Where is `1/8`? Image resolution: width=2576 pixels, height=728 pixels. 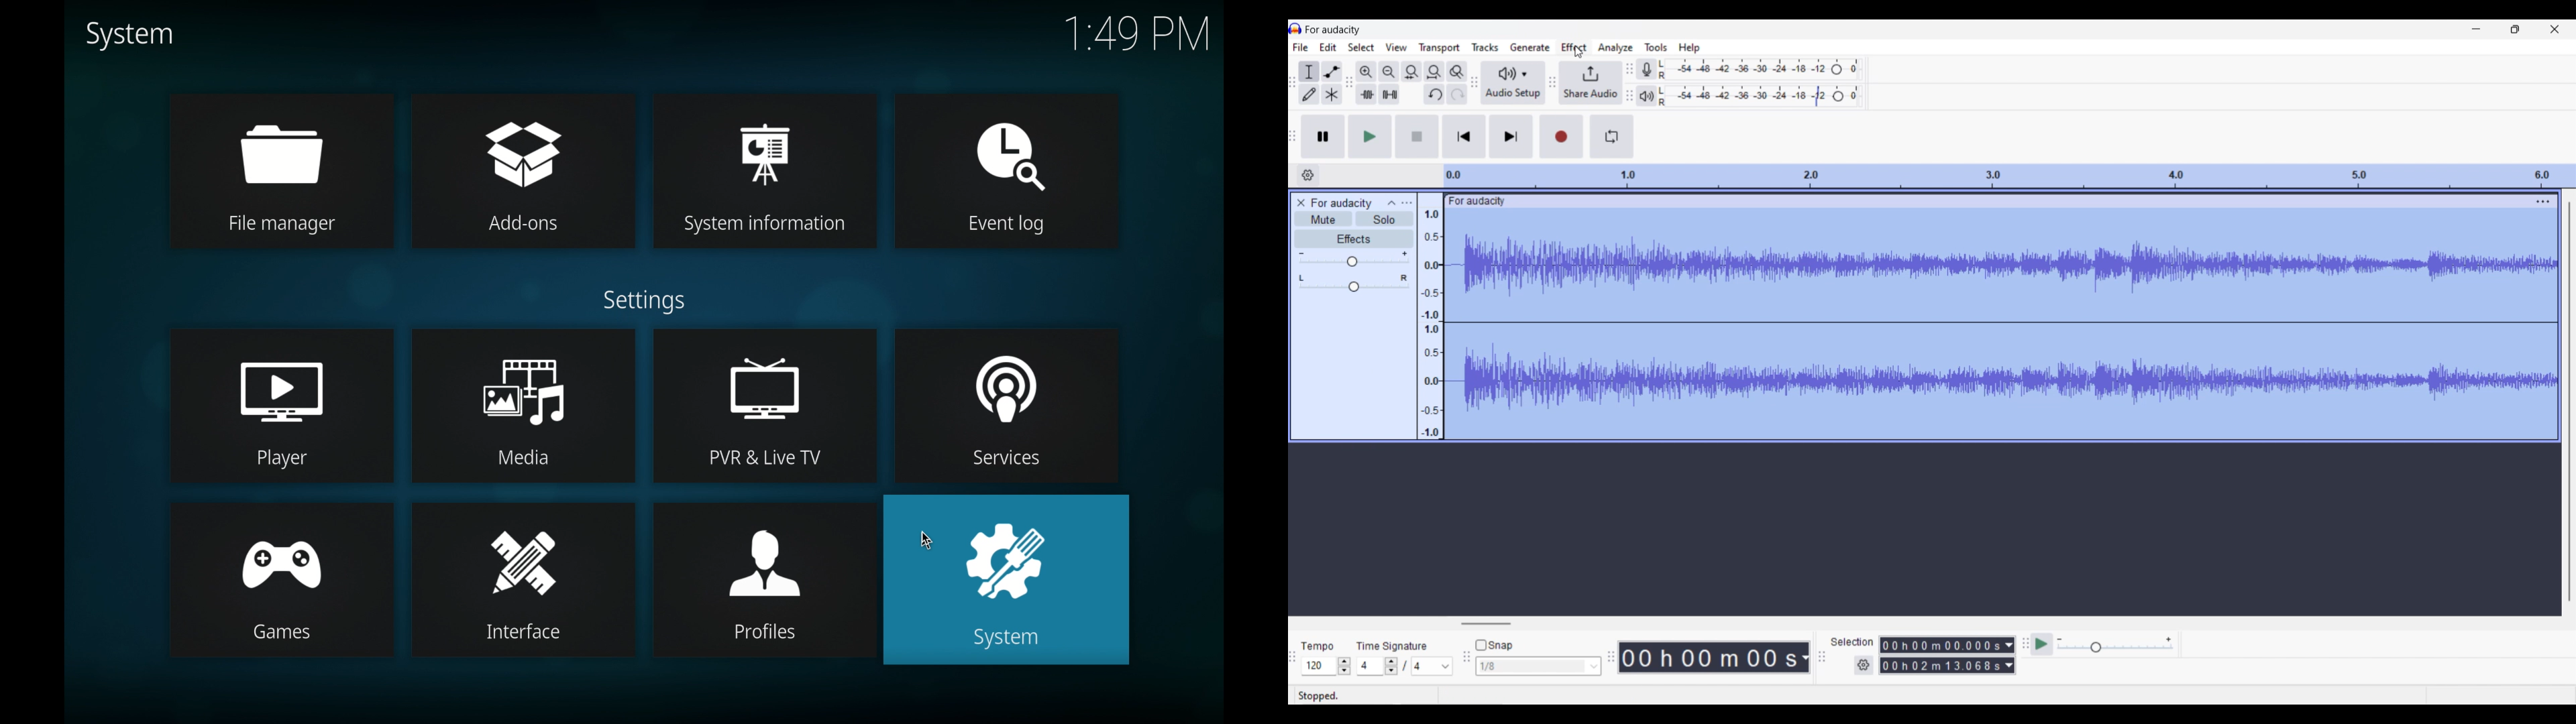
1/8 is located at coordinates (1539, 666).